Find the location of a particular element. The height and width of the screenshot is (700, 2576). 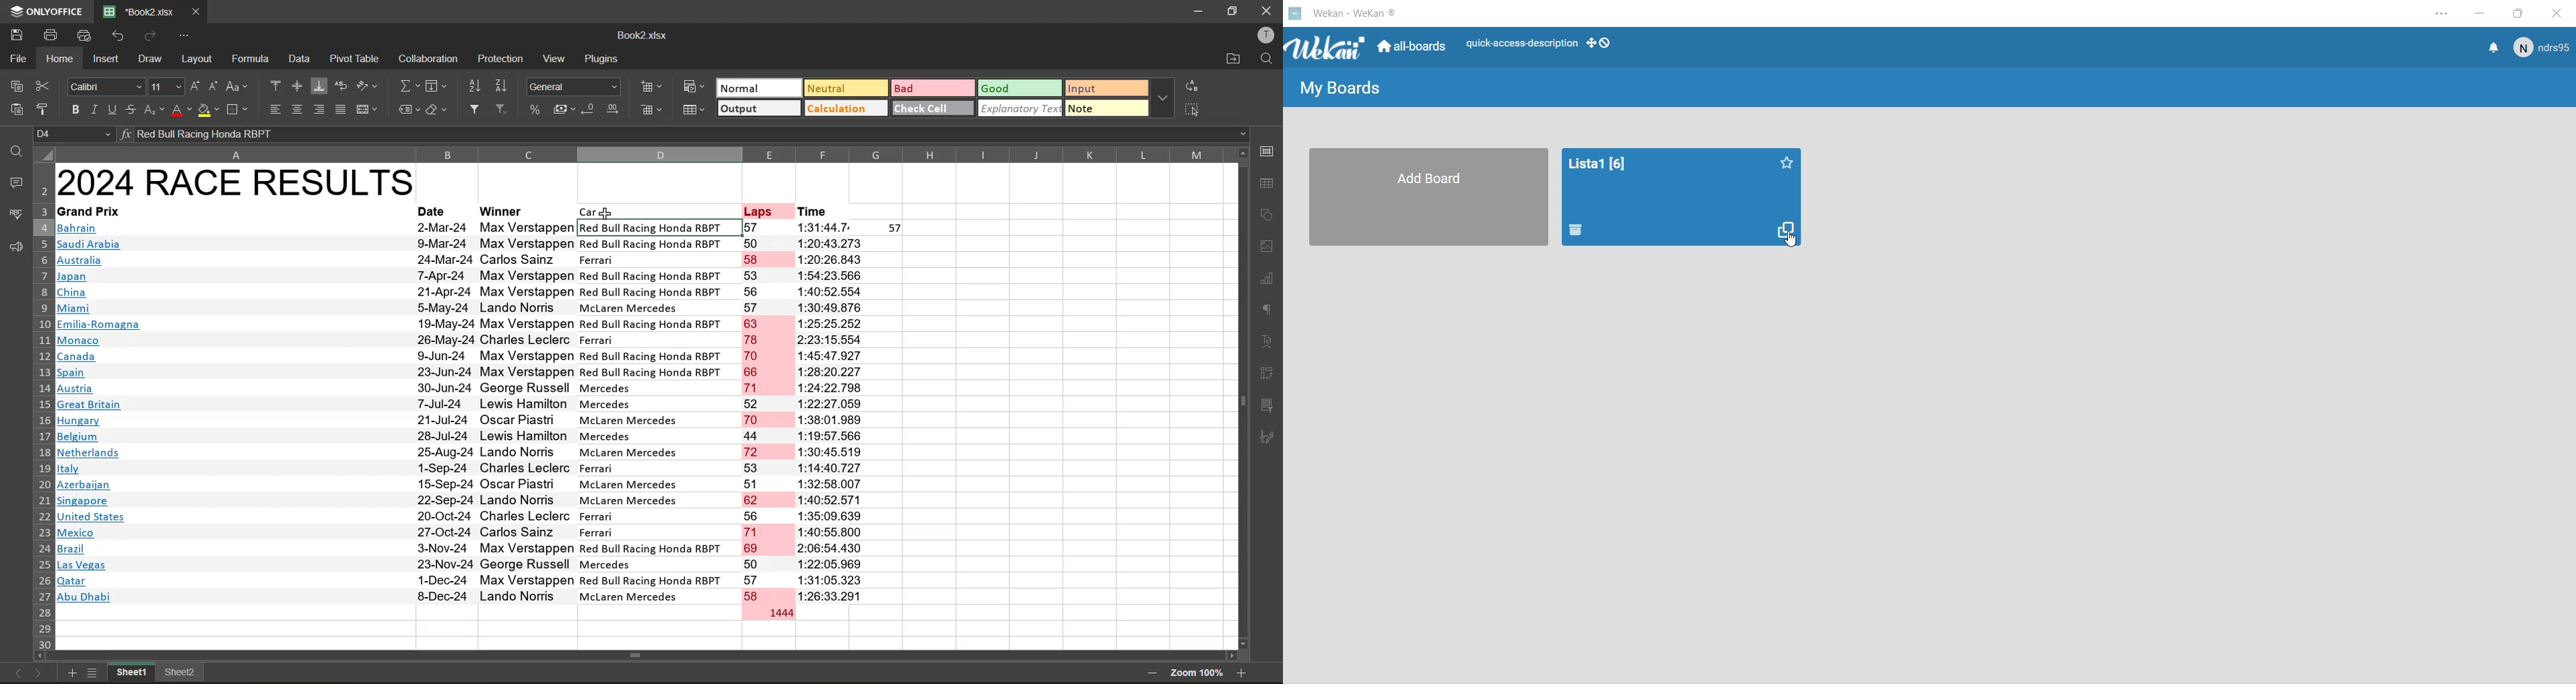

Vertical scroll is located at coordinates (1240, 401).